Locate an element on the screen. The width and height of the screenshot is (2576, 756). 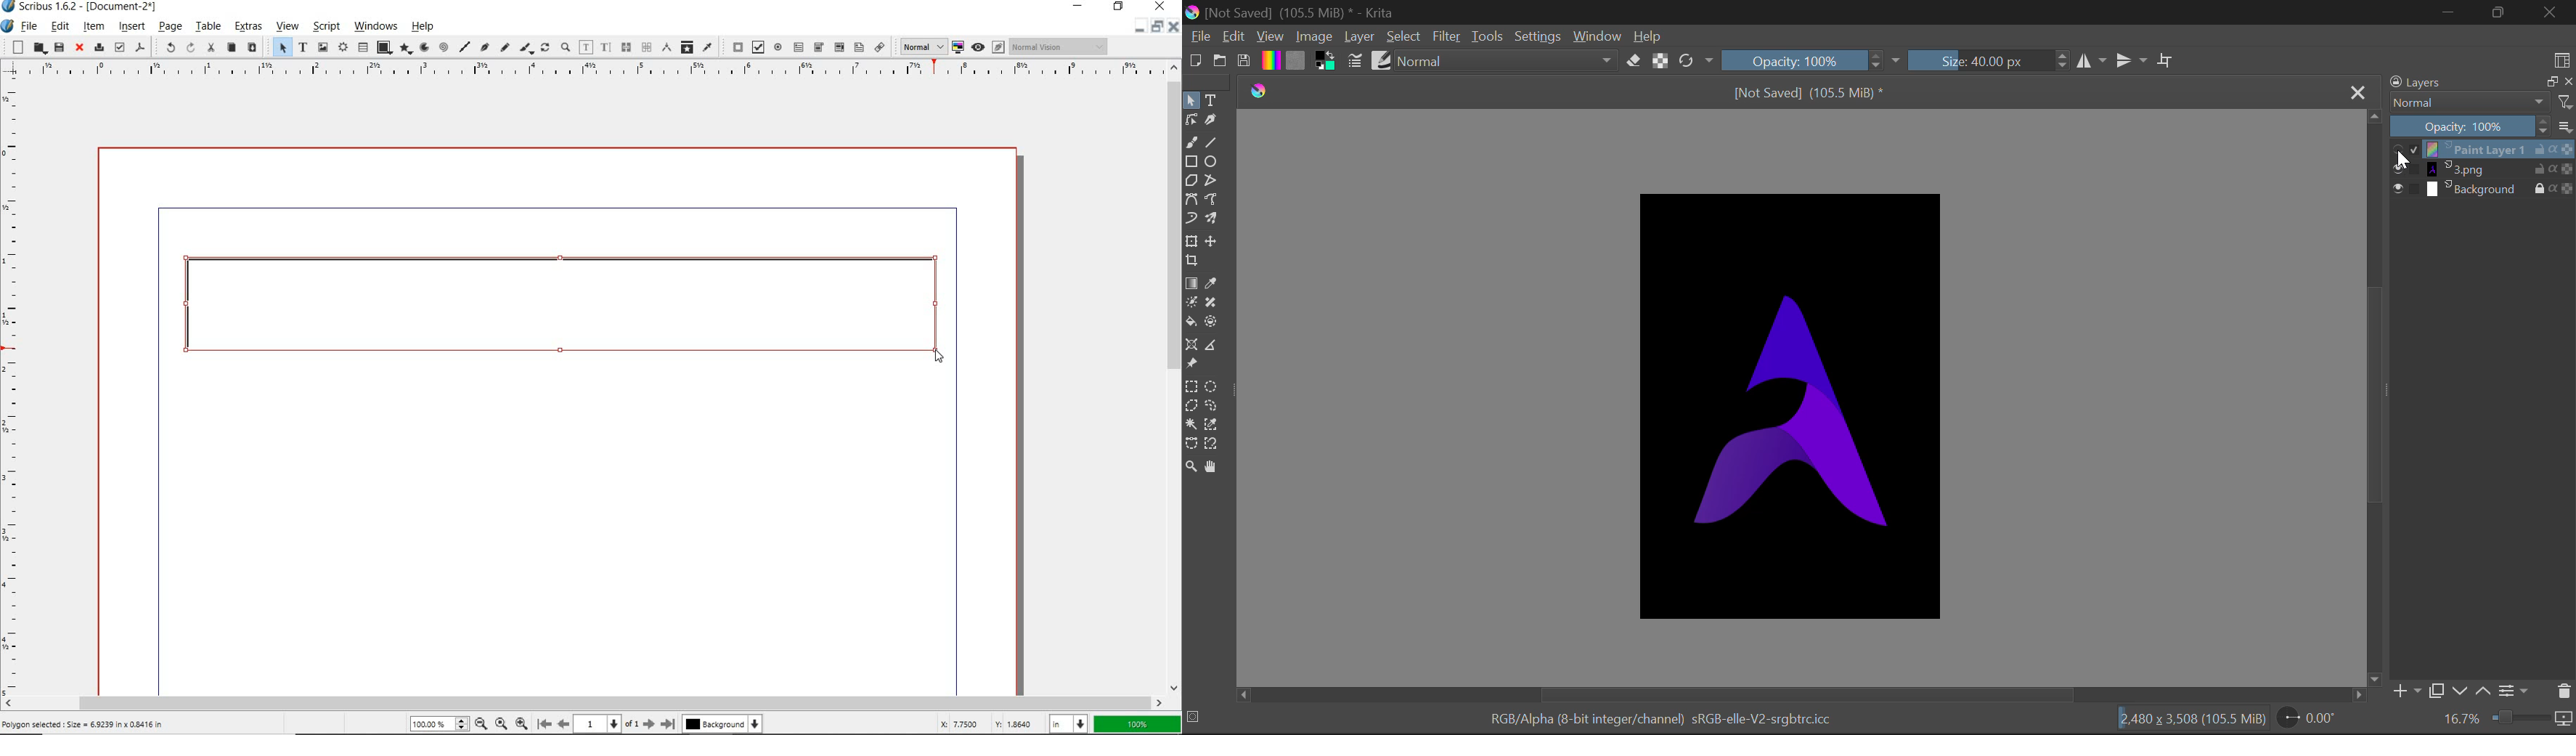
zoom level is located at coordinates (443, 724).